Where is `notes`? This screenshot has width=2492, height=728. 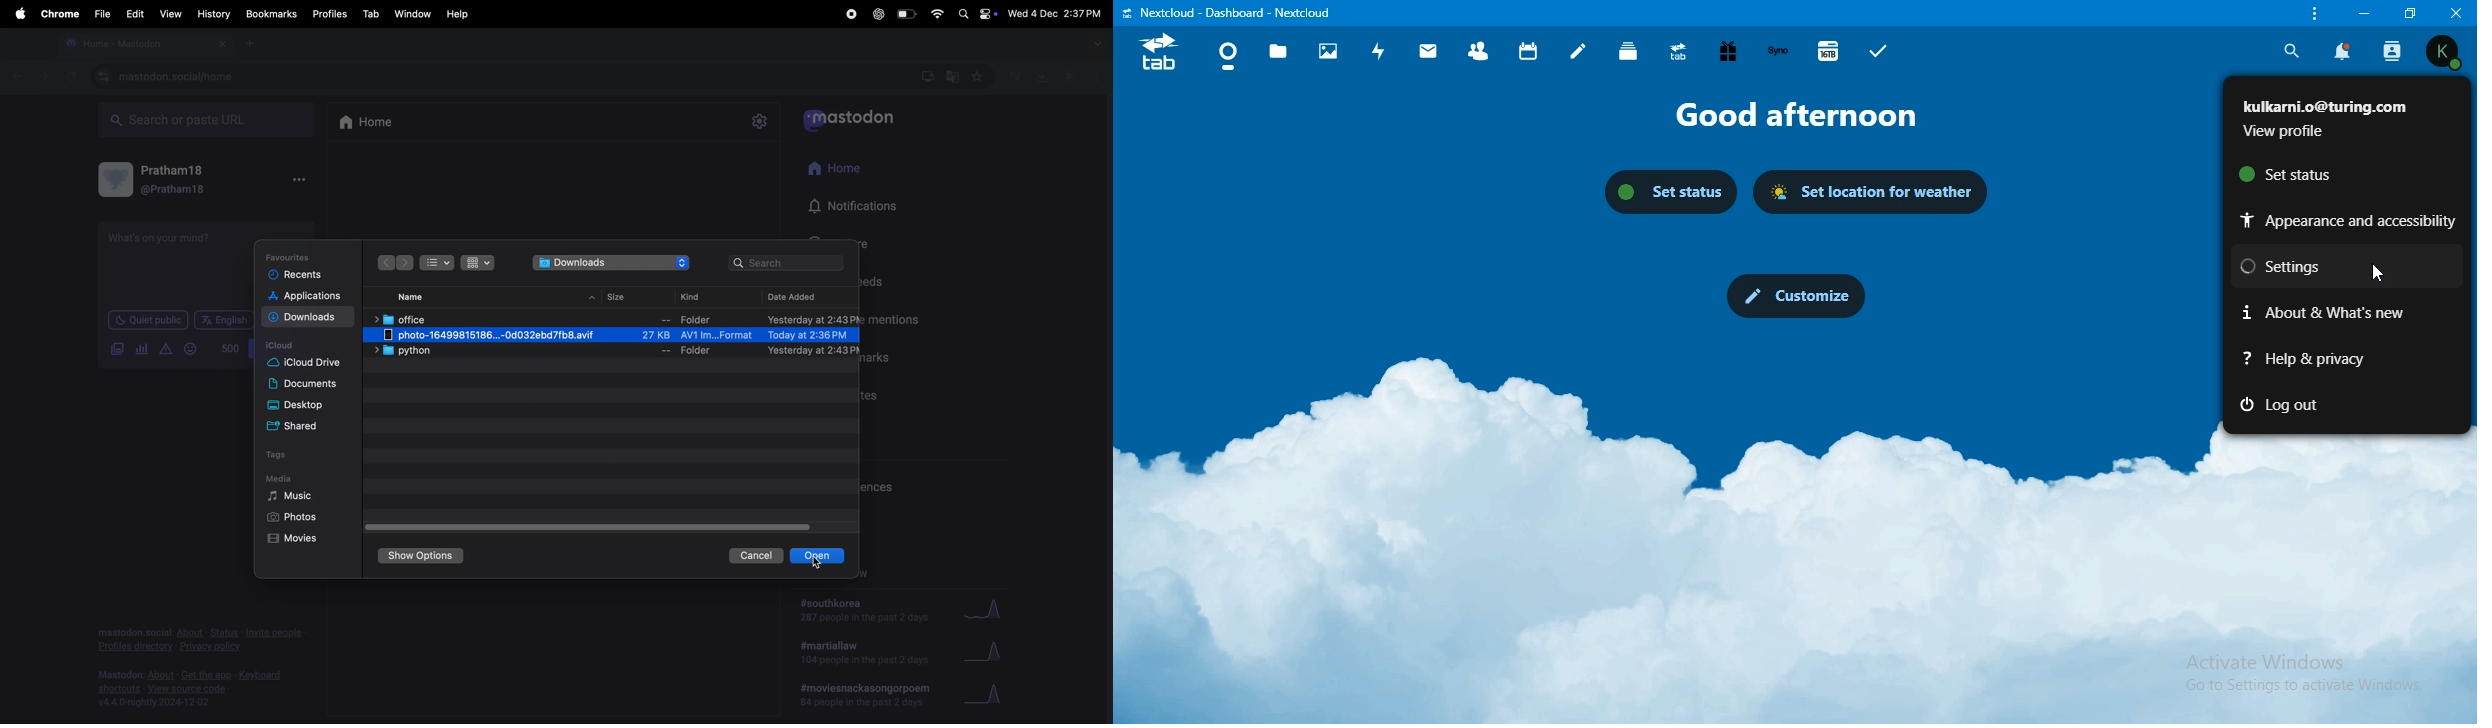 notes is located at coordinates (1579, 51).